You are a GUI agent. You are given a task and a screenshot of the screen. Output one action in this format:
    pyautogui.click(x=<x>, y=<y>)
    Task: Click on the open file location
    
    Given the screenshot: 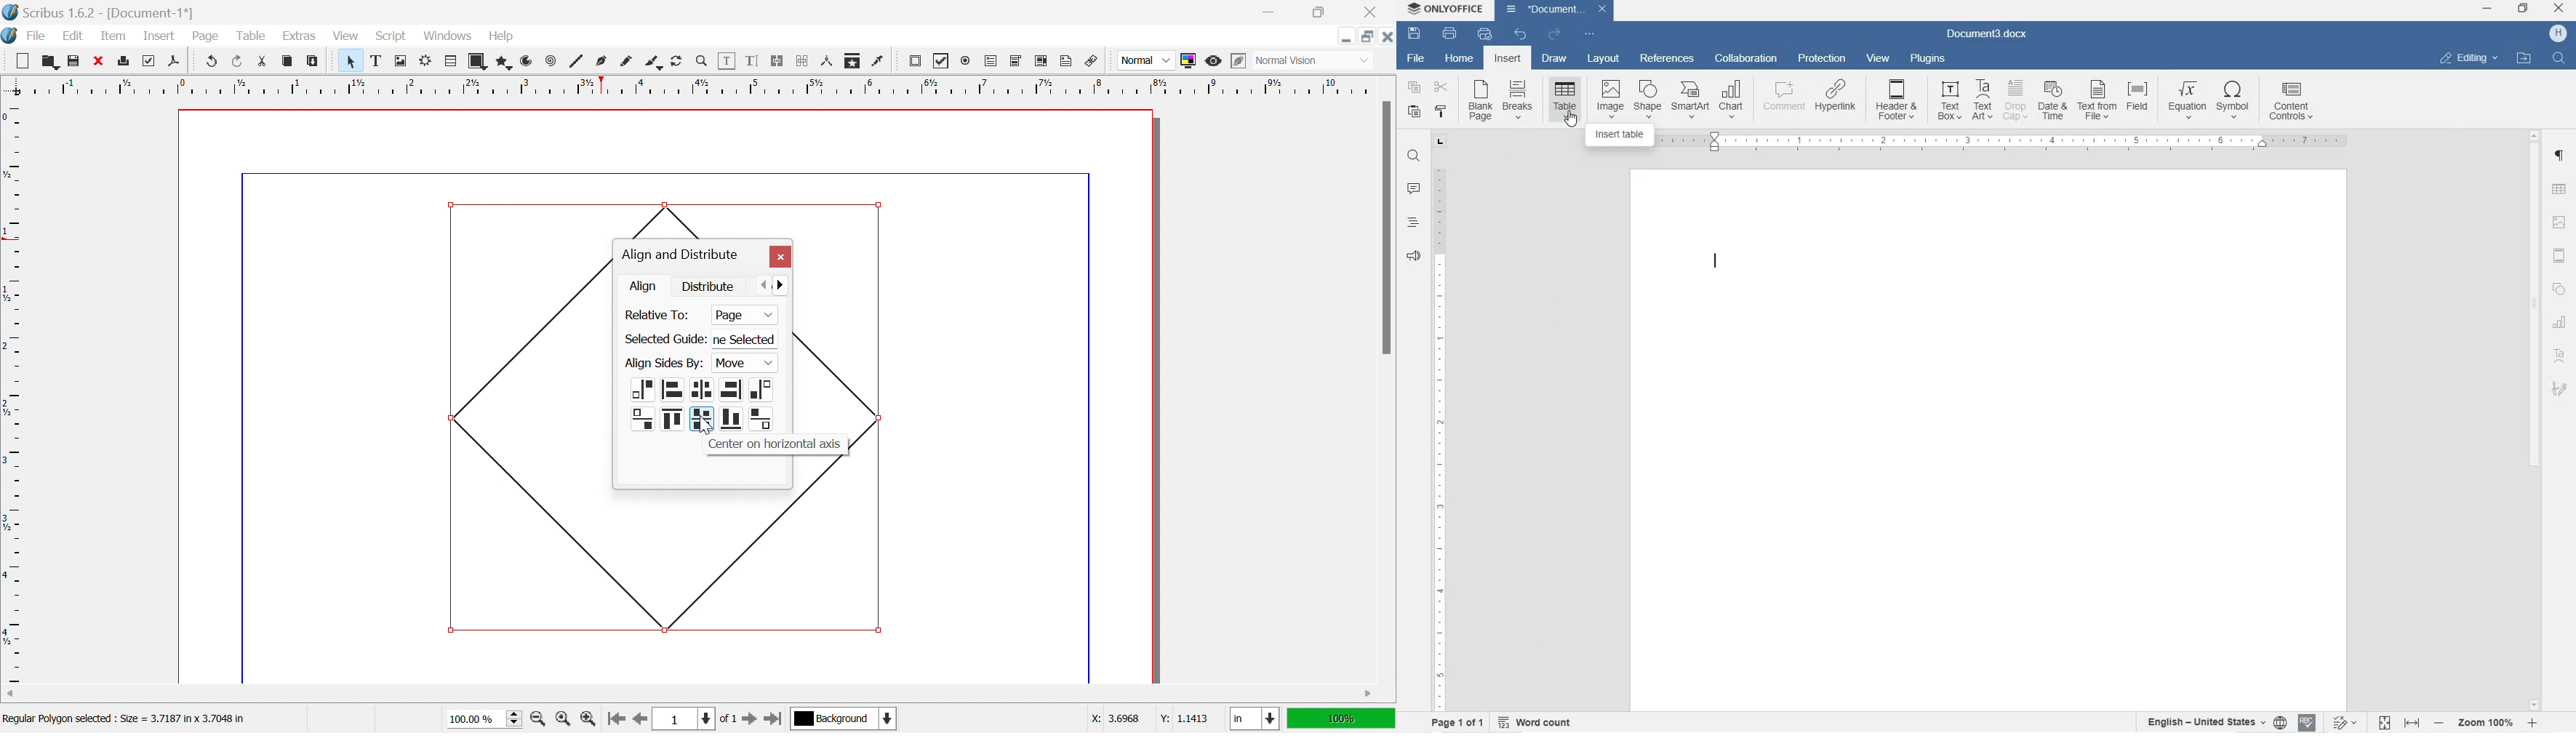 What is the action you would take?
    pyautogui.click(x=2524, y=59)
    